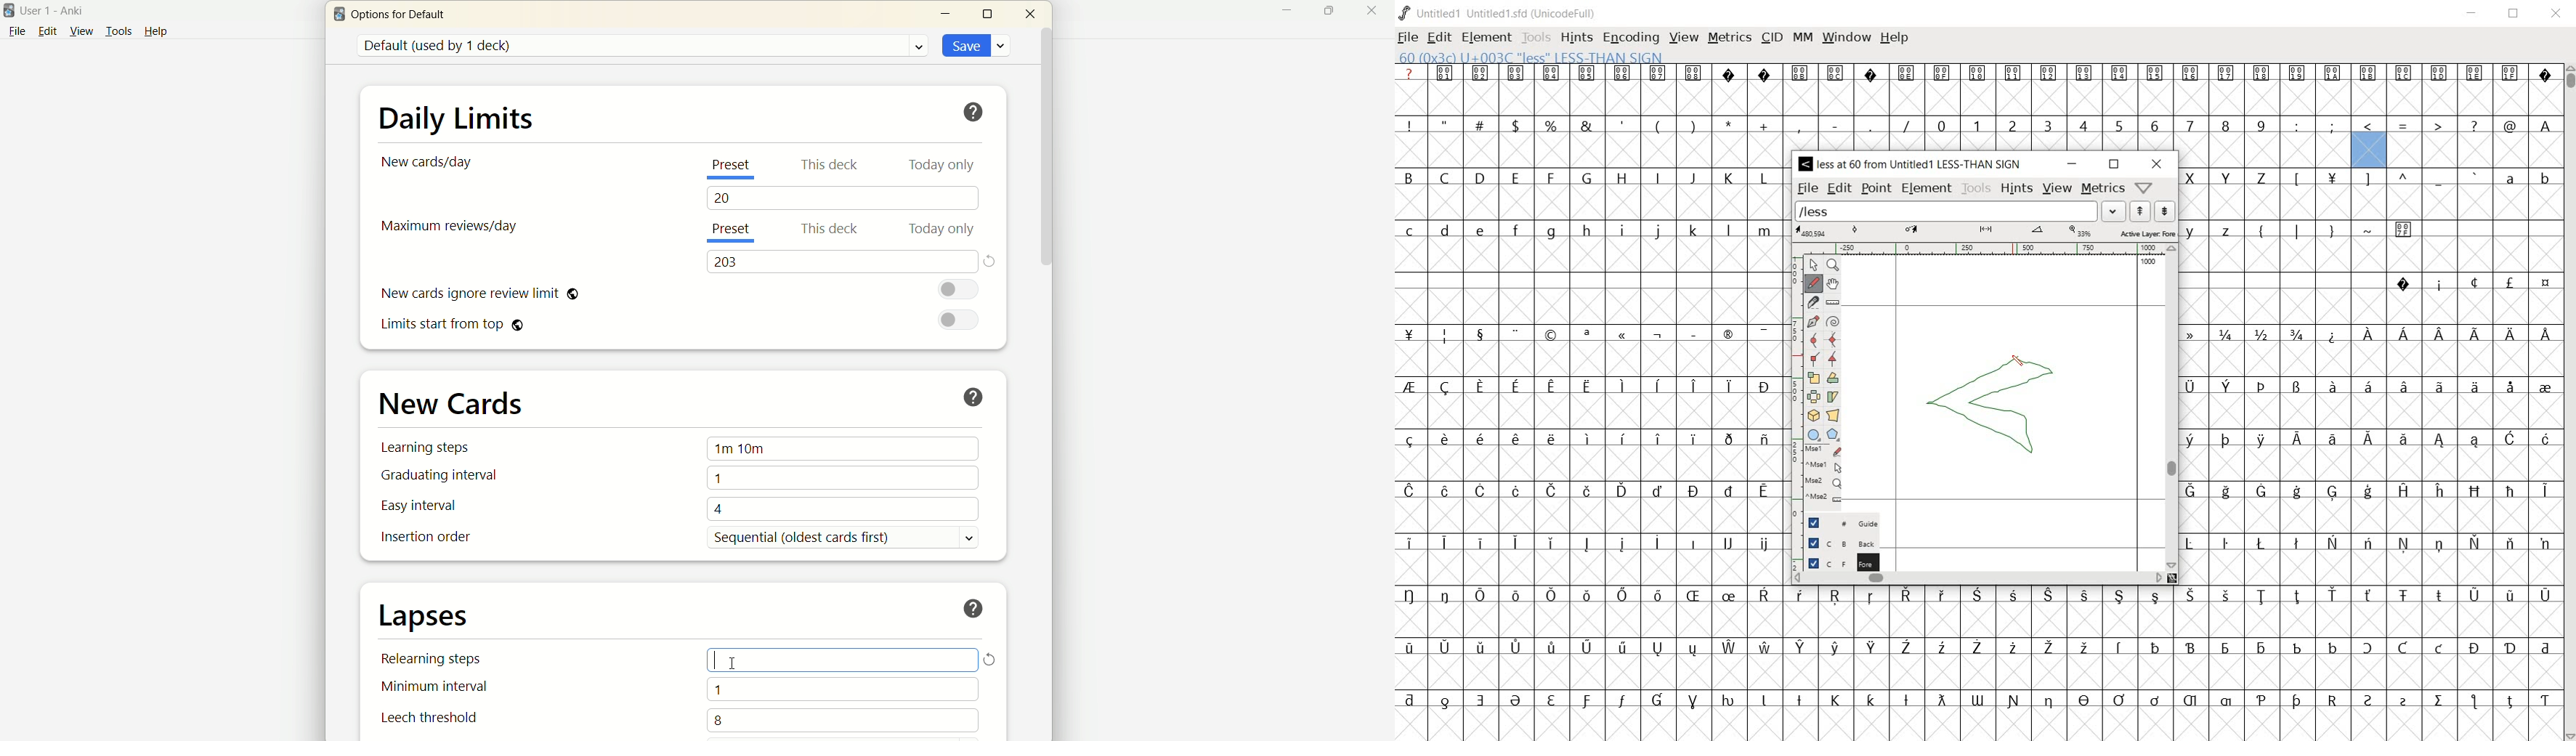 This screenshot has width=2576, height=756. What do you see at coordinates (1771, 38) in the screenshot?
I see `cid` at bounding box center [1771, 38].